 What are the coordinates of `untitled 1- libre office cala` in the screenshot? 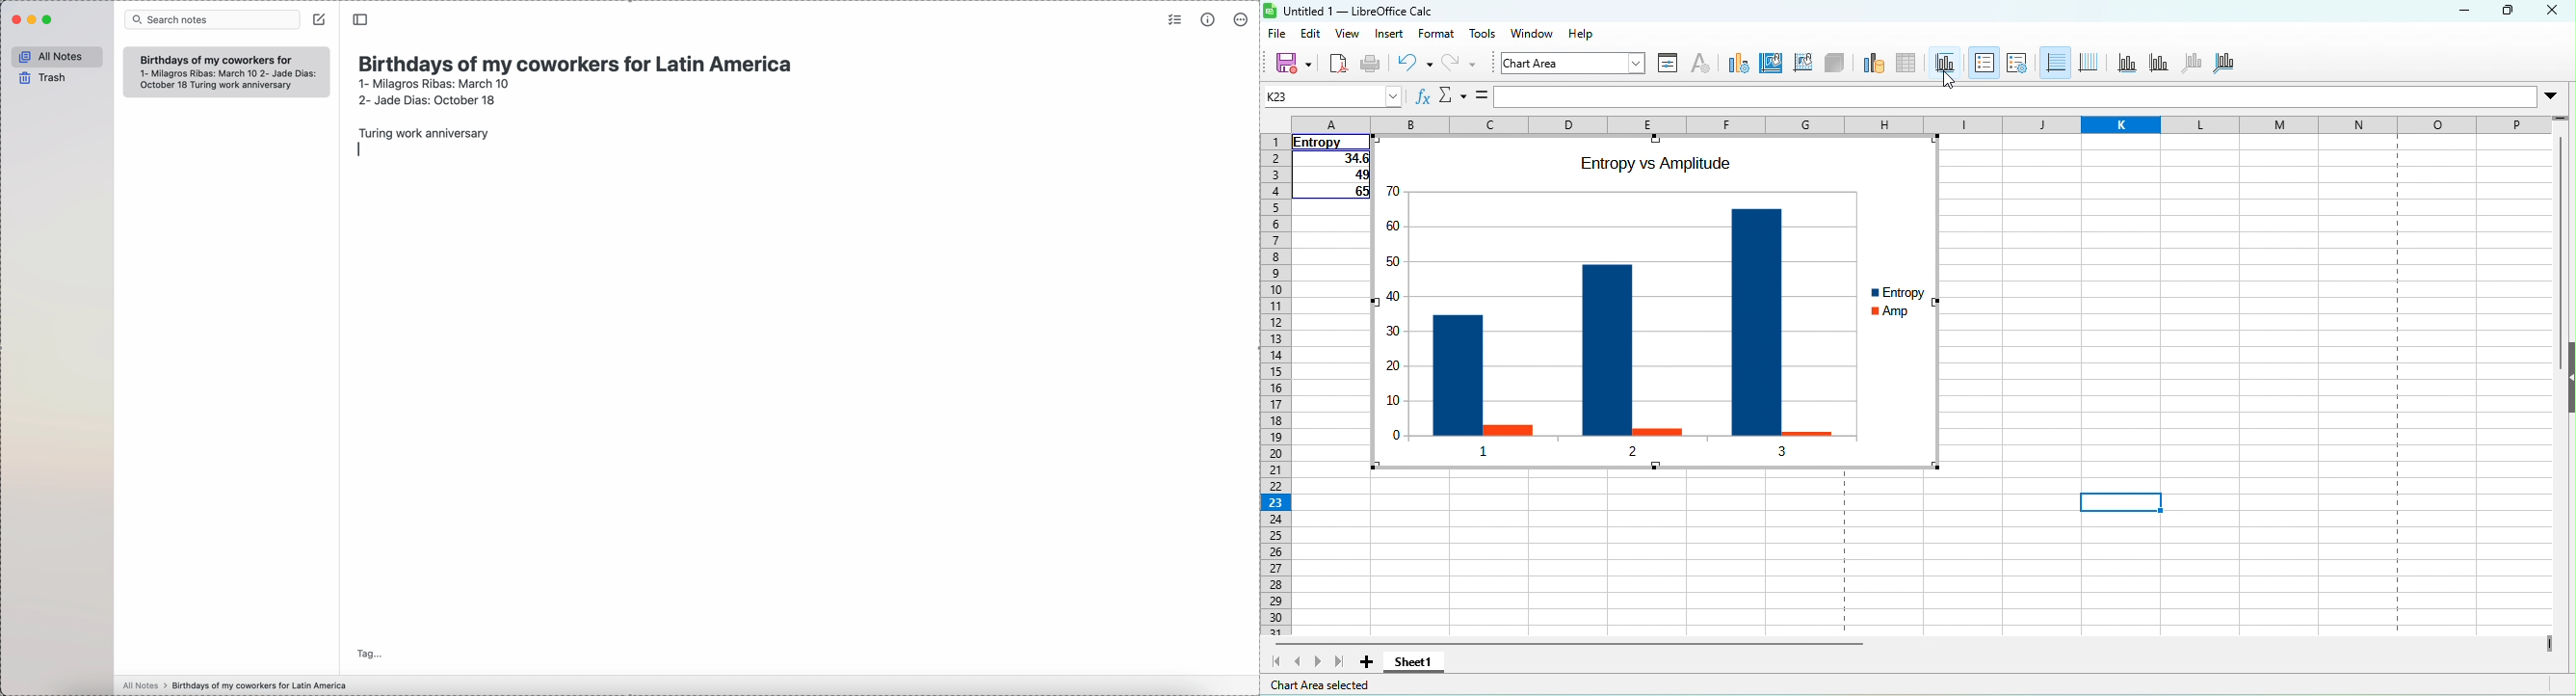 It's located at (1353, 13).